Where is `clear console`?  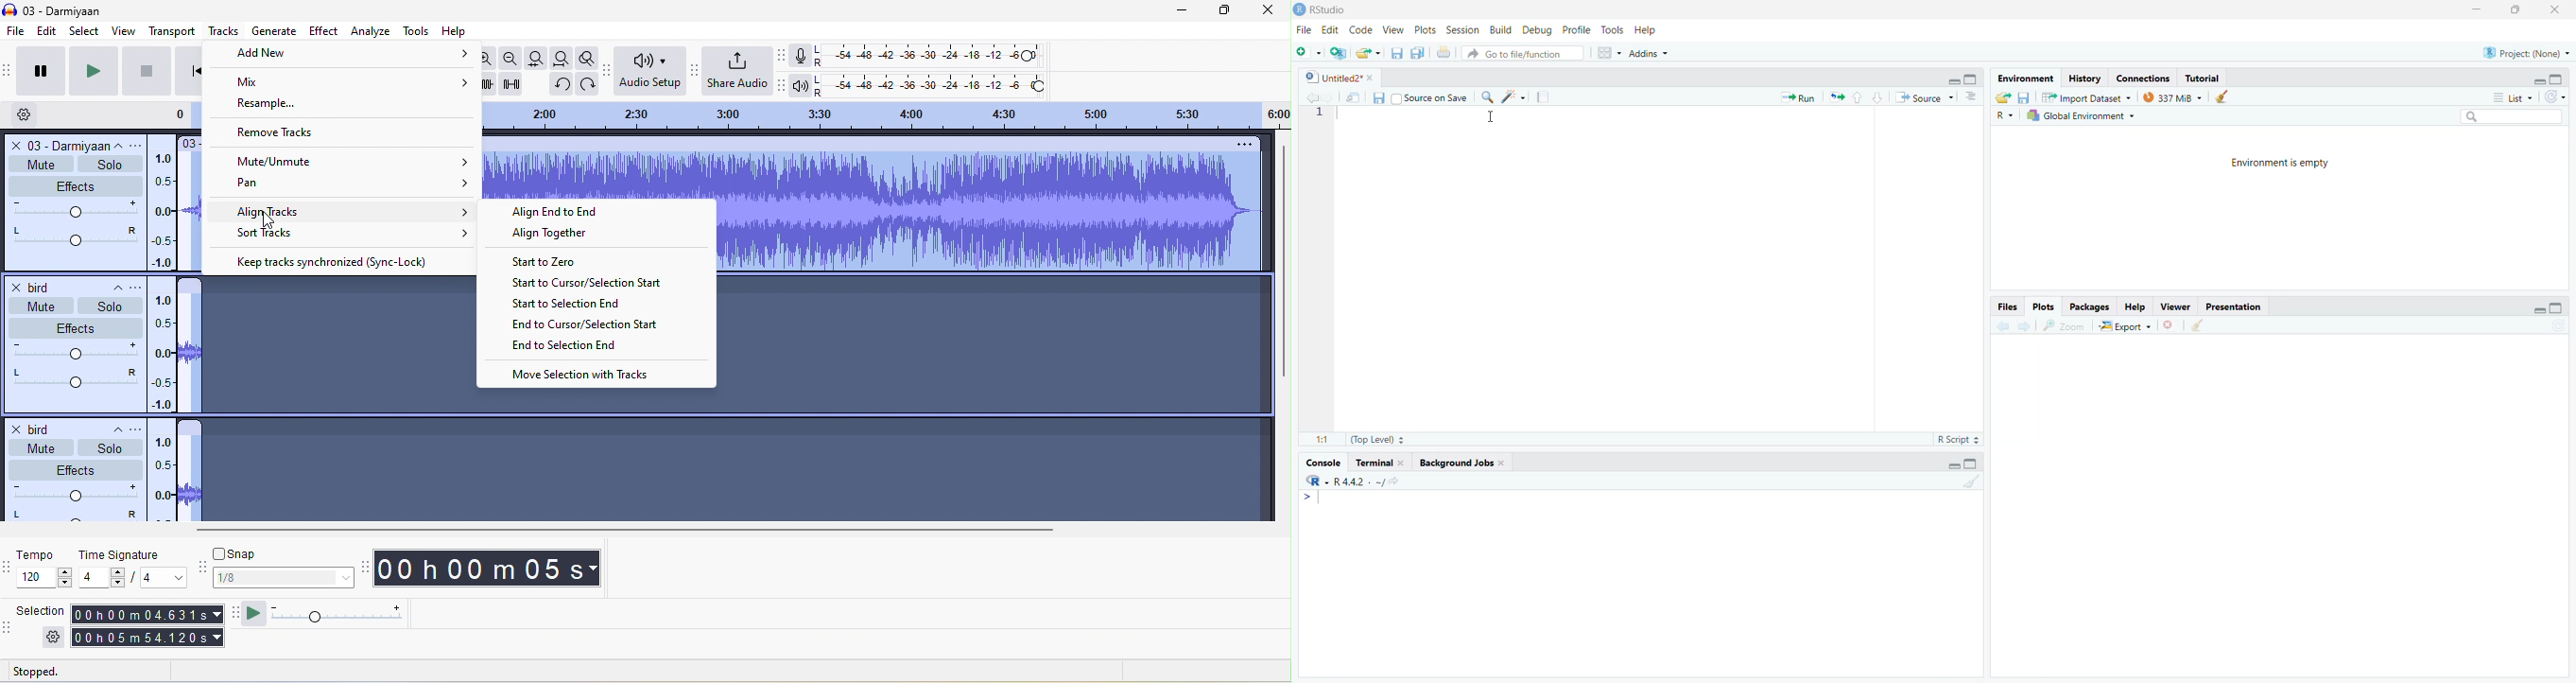
clear console is located at coordinates (1970, 482).